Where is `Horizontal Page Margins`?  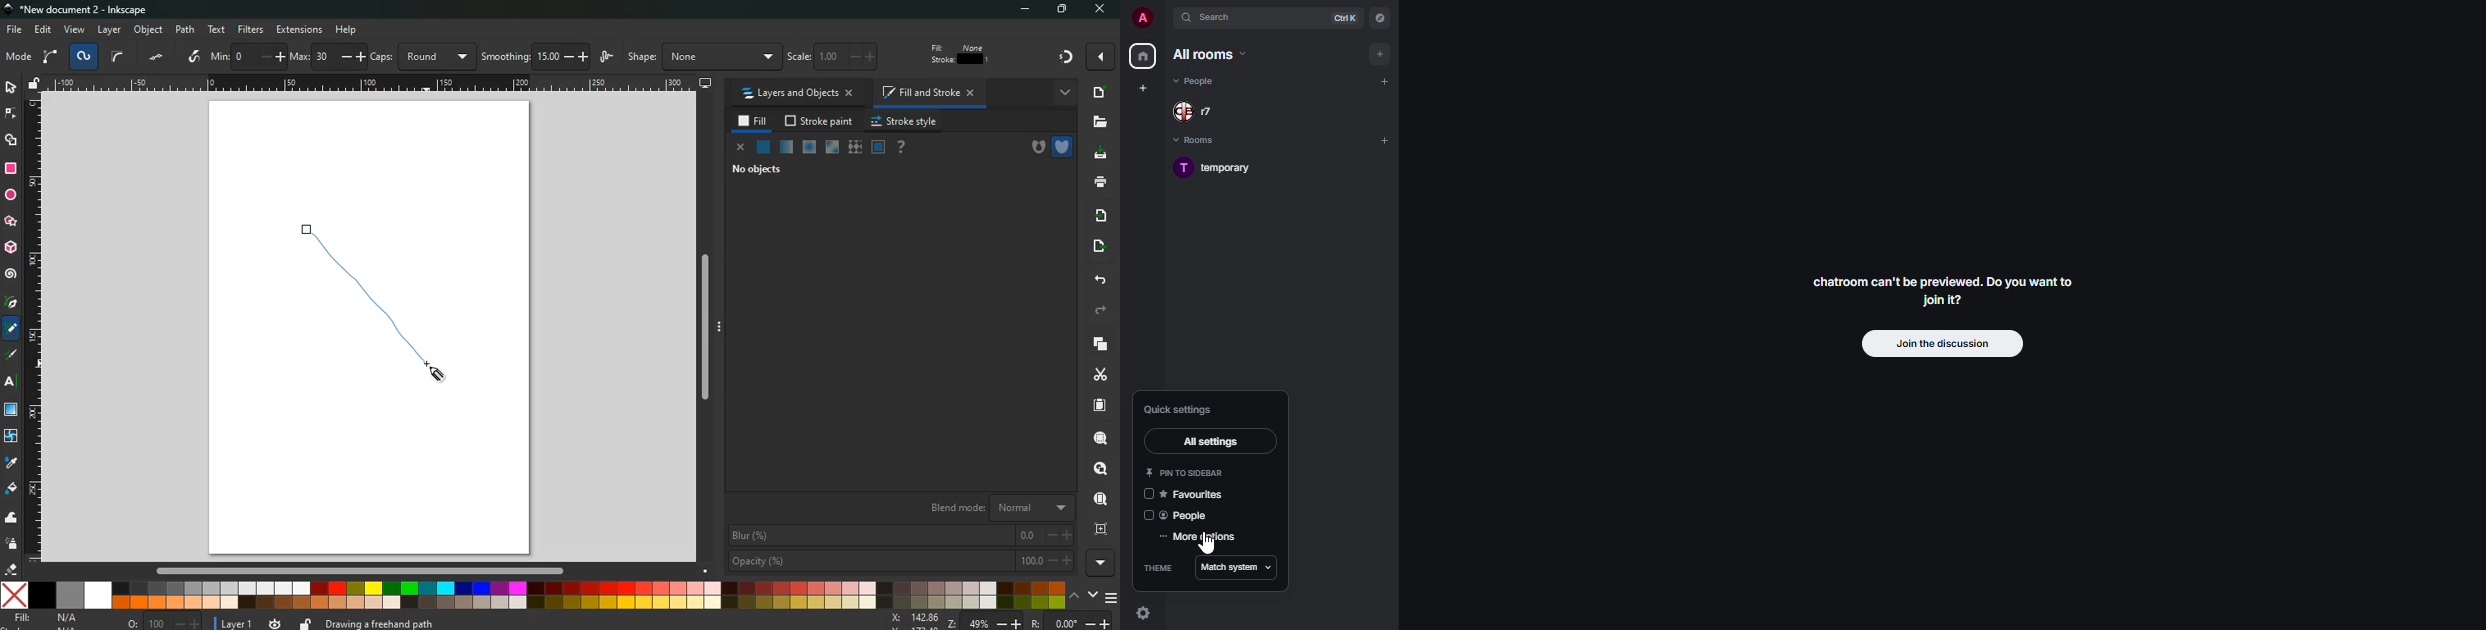 Horizontal Page Margins is located at coordinates (34, 330).